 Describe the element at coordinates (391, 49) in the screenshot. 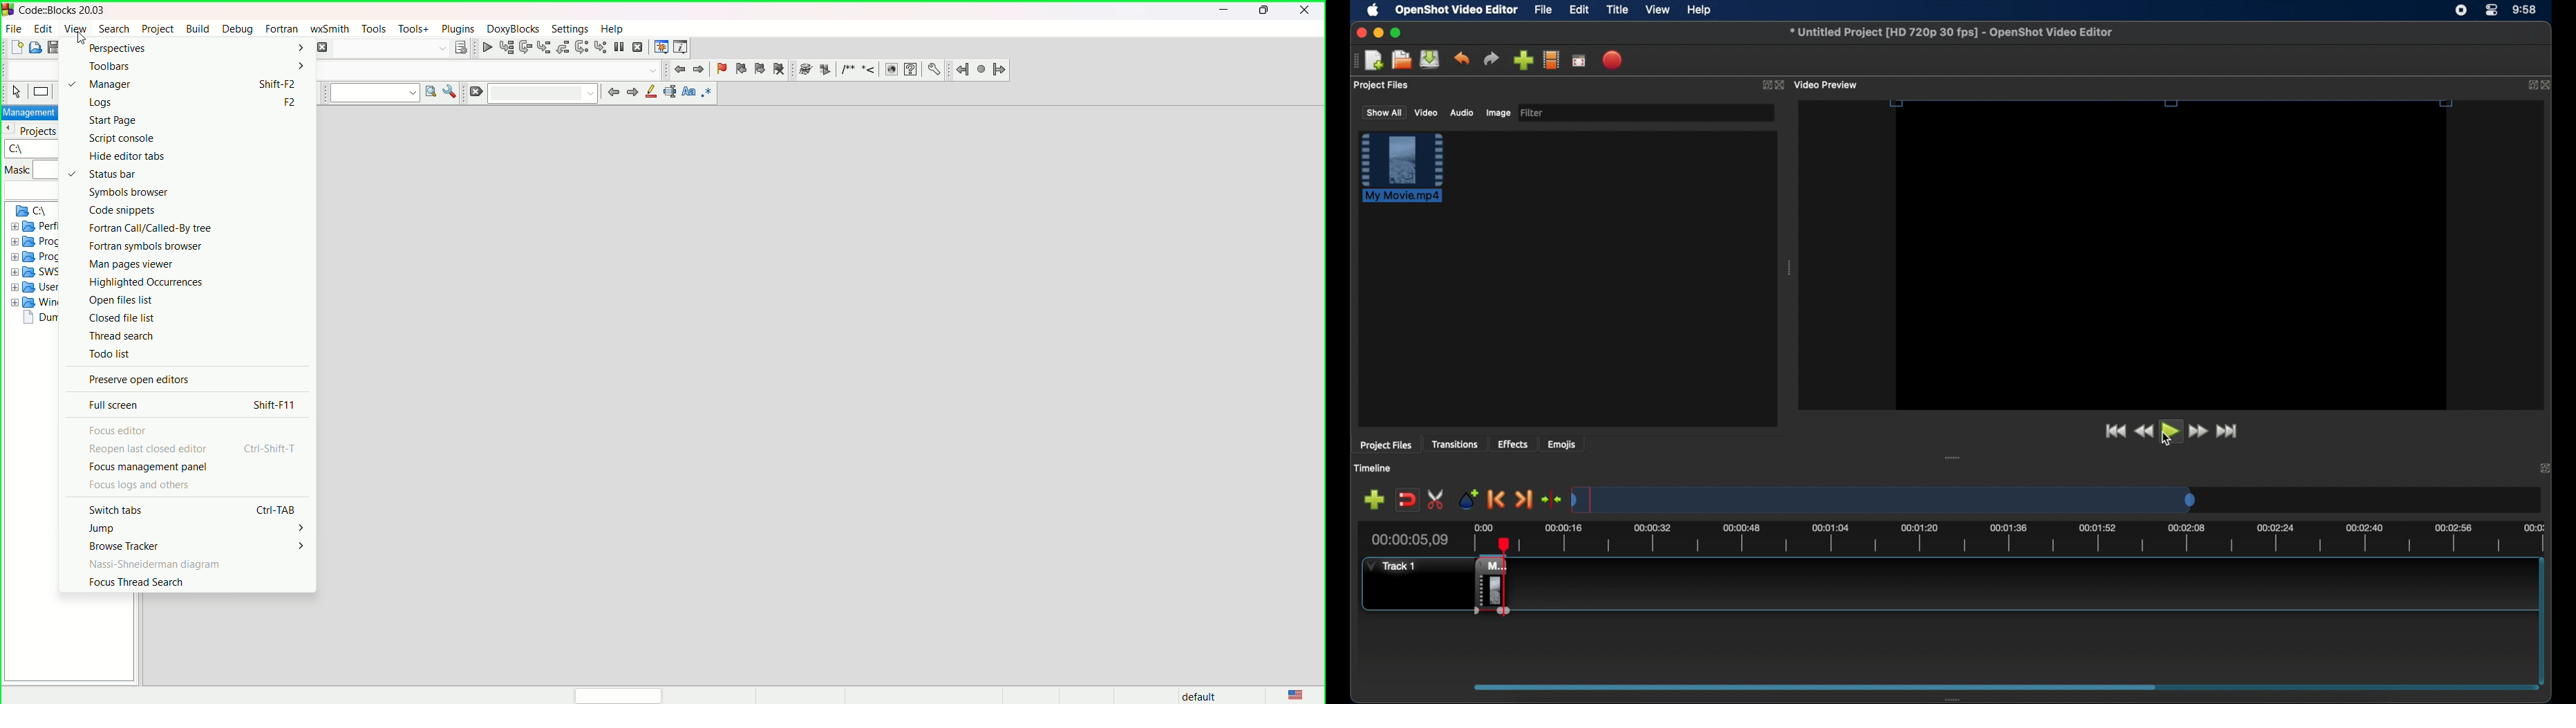

I see `Search` at that location.